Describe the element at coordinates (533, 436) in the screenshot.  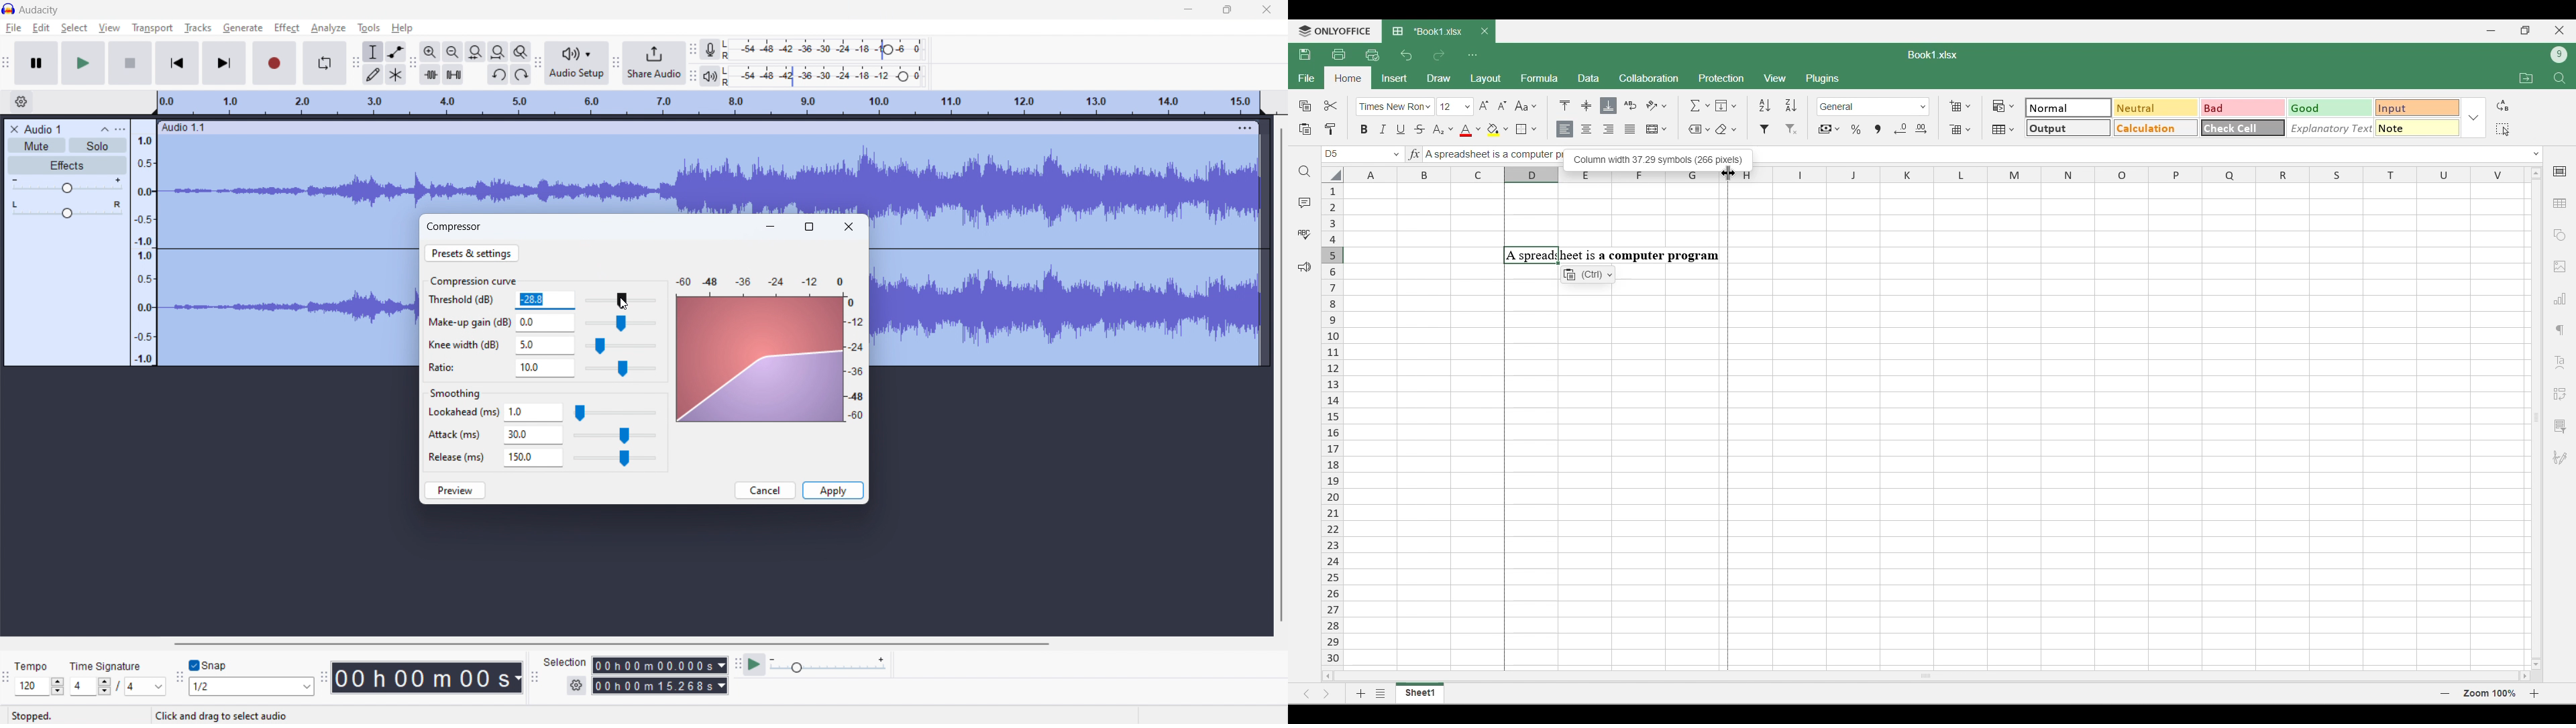
I see `30.0` at that location.